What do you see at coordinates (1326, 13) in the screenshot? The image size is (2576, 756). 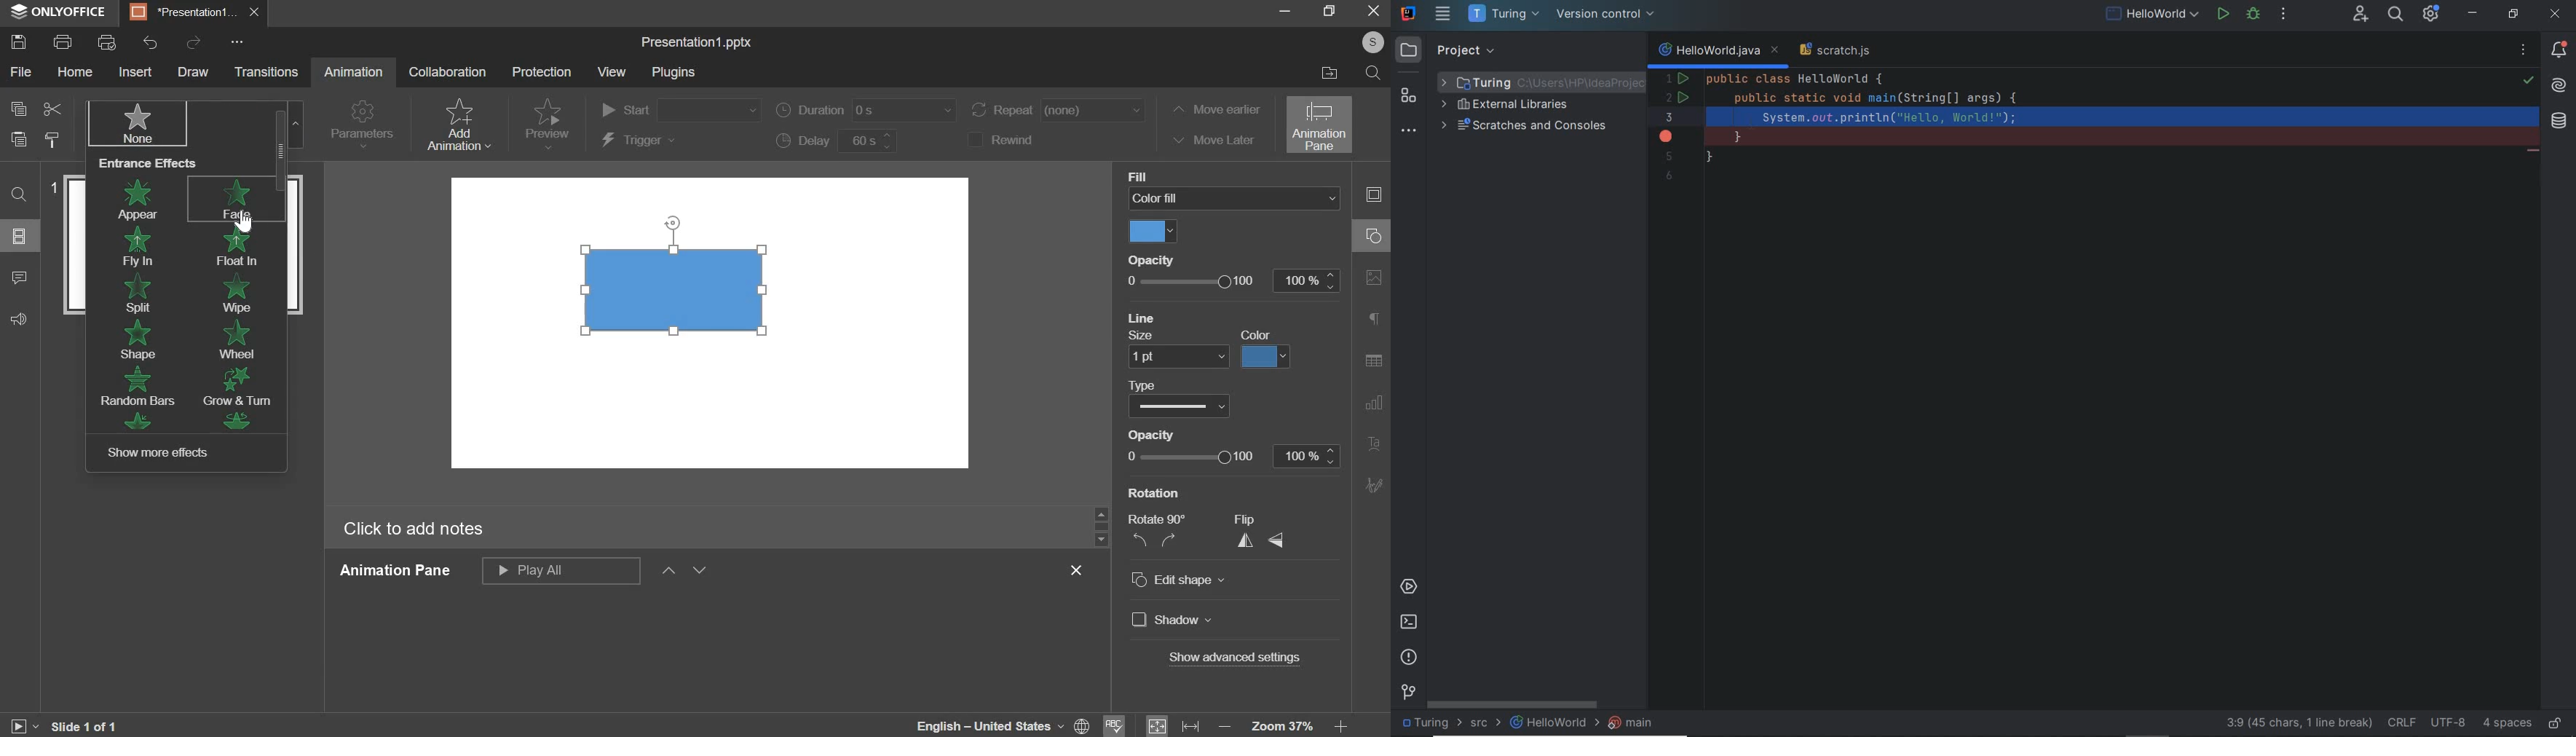 I see `maximize` at bounding box center [1326, 13].